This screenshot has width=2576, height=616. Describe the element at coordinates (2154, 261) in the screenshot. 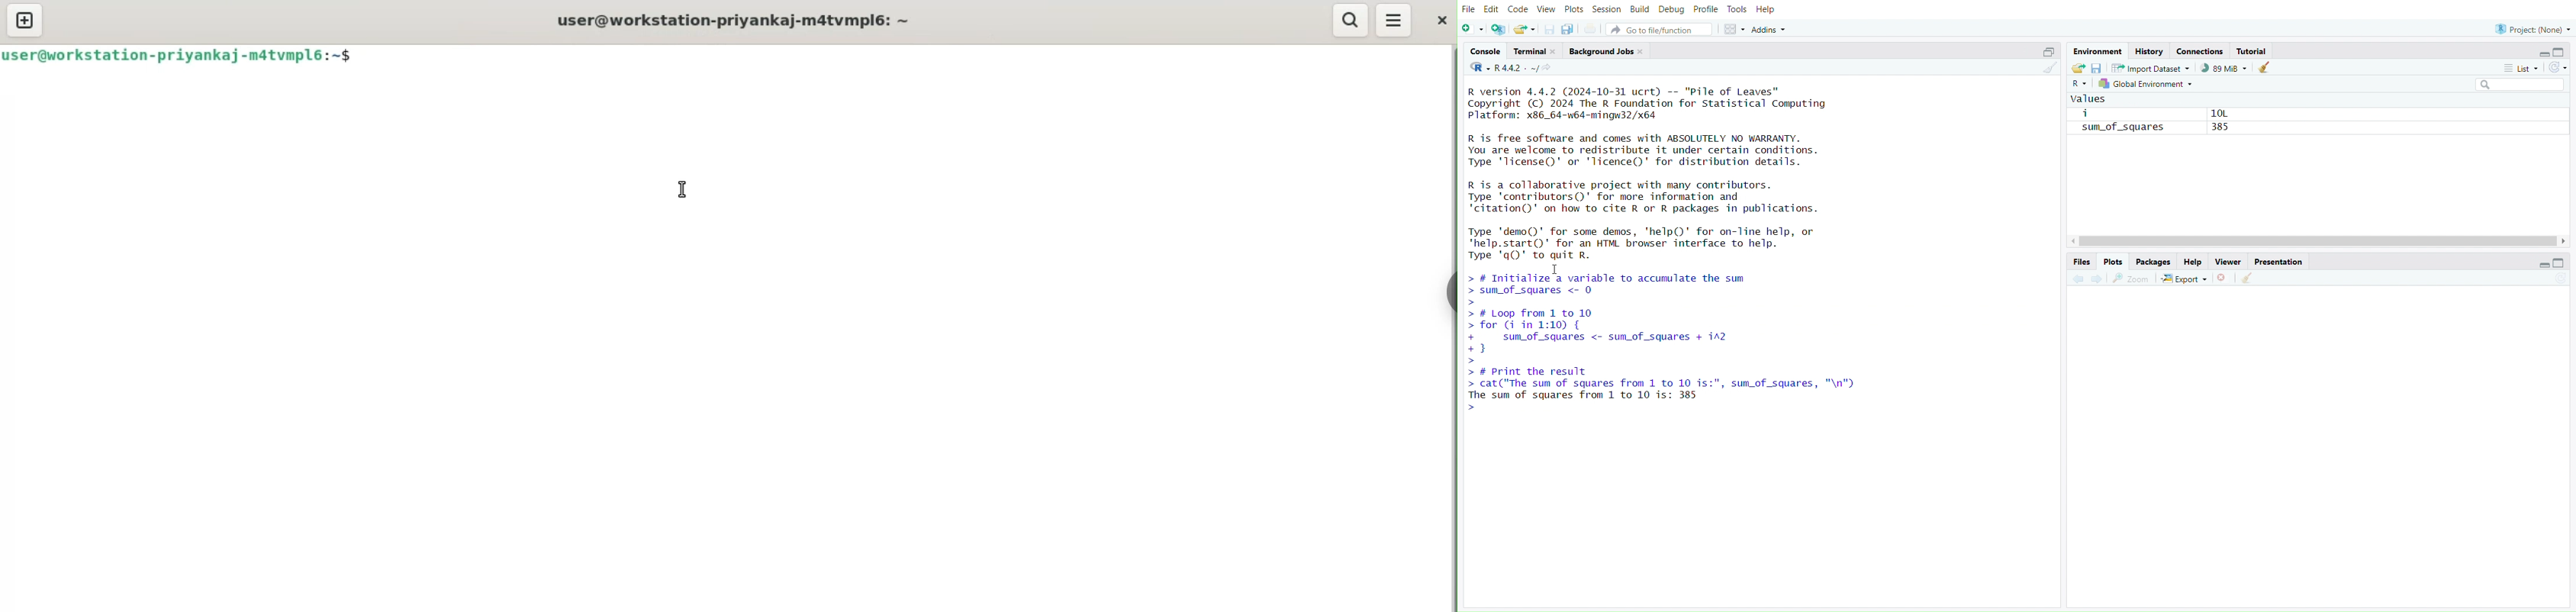

I see `packages` at that location.